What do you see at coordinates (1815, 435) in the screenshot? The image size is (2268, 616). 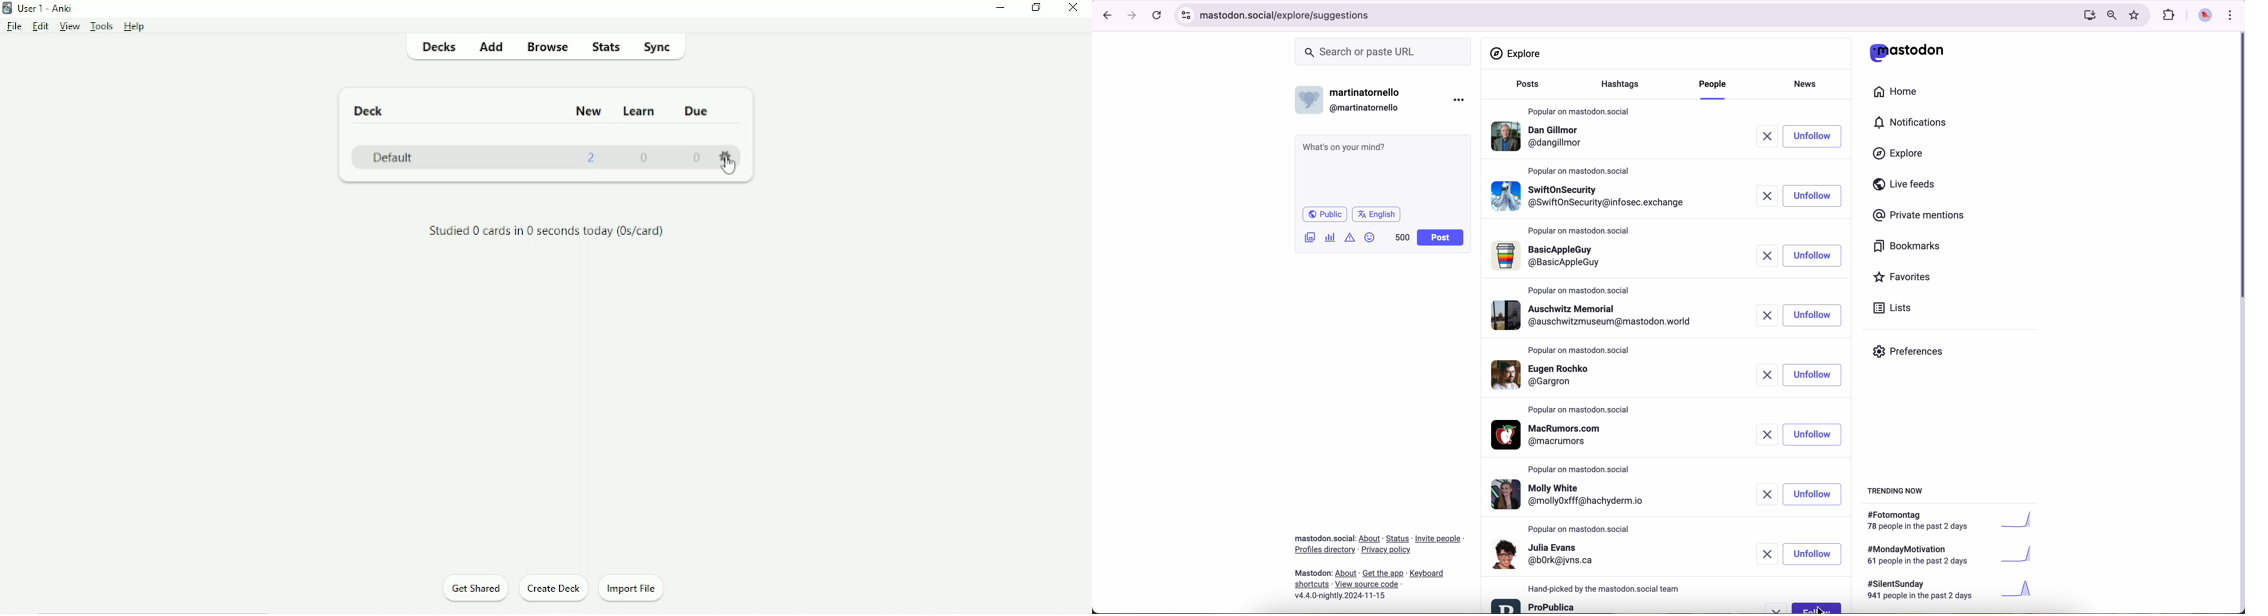 I see `unfollow` at bounding box center [1815, 435].